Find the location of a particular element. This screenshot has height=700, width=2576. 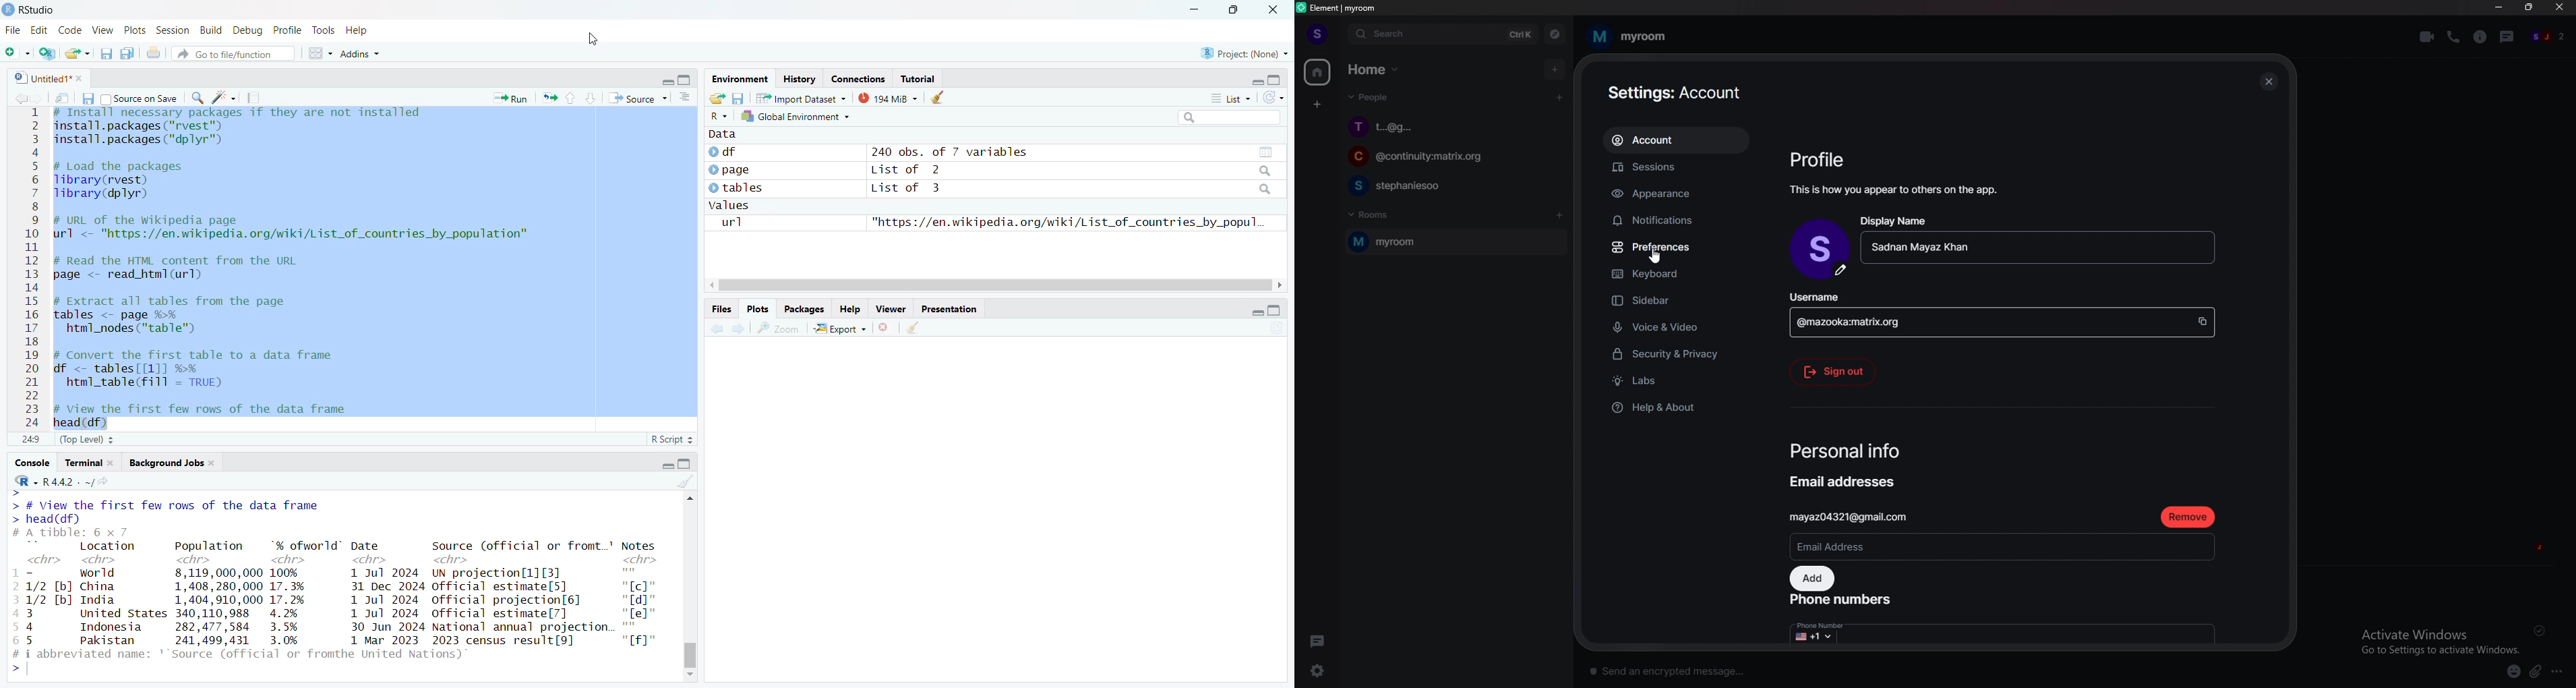

minimize is located at coordinates (1257, 313).